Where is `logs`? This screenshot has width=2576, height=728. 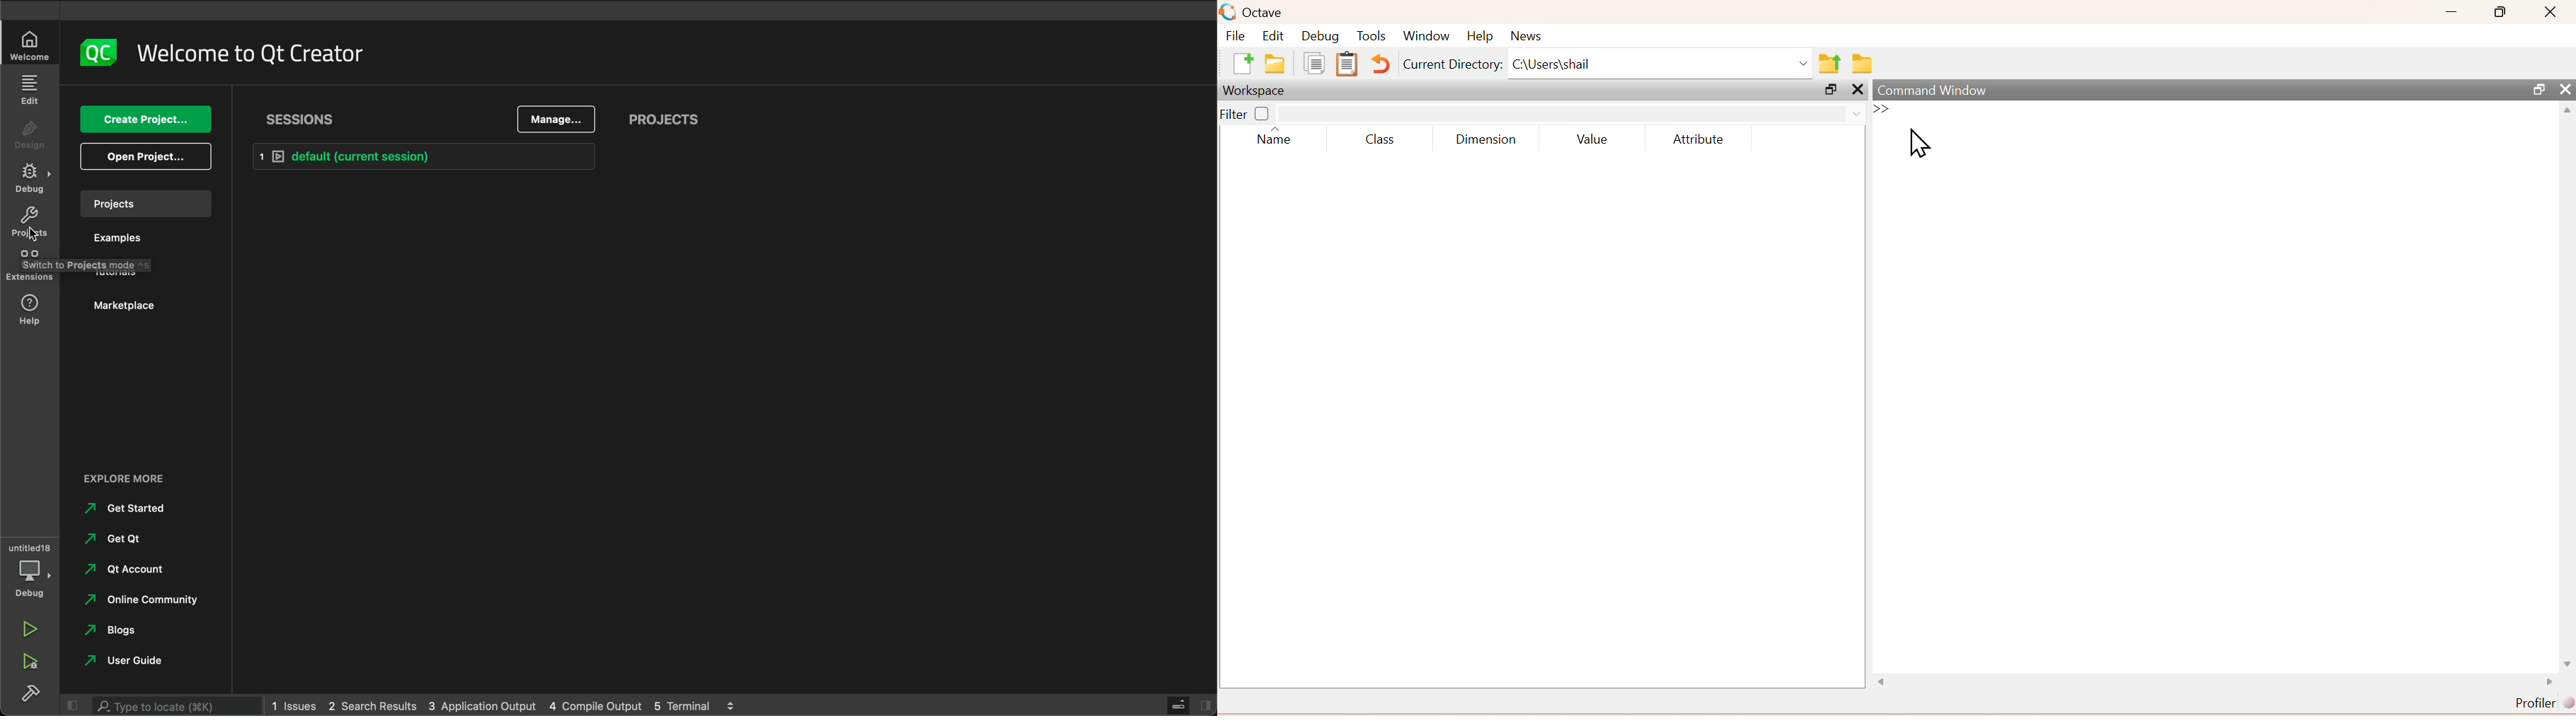 logs is located at coordinates (732, 704).